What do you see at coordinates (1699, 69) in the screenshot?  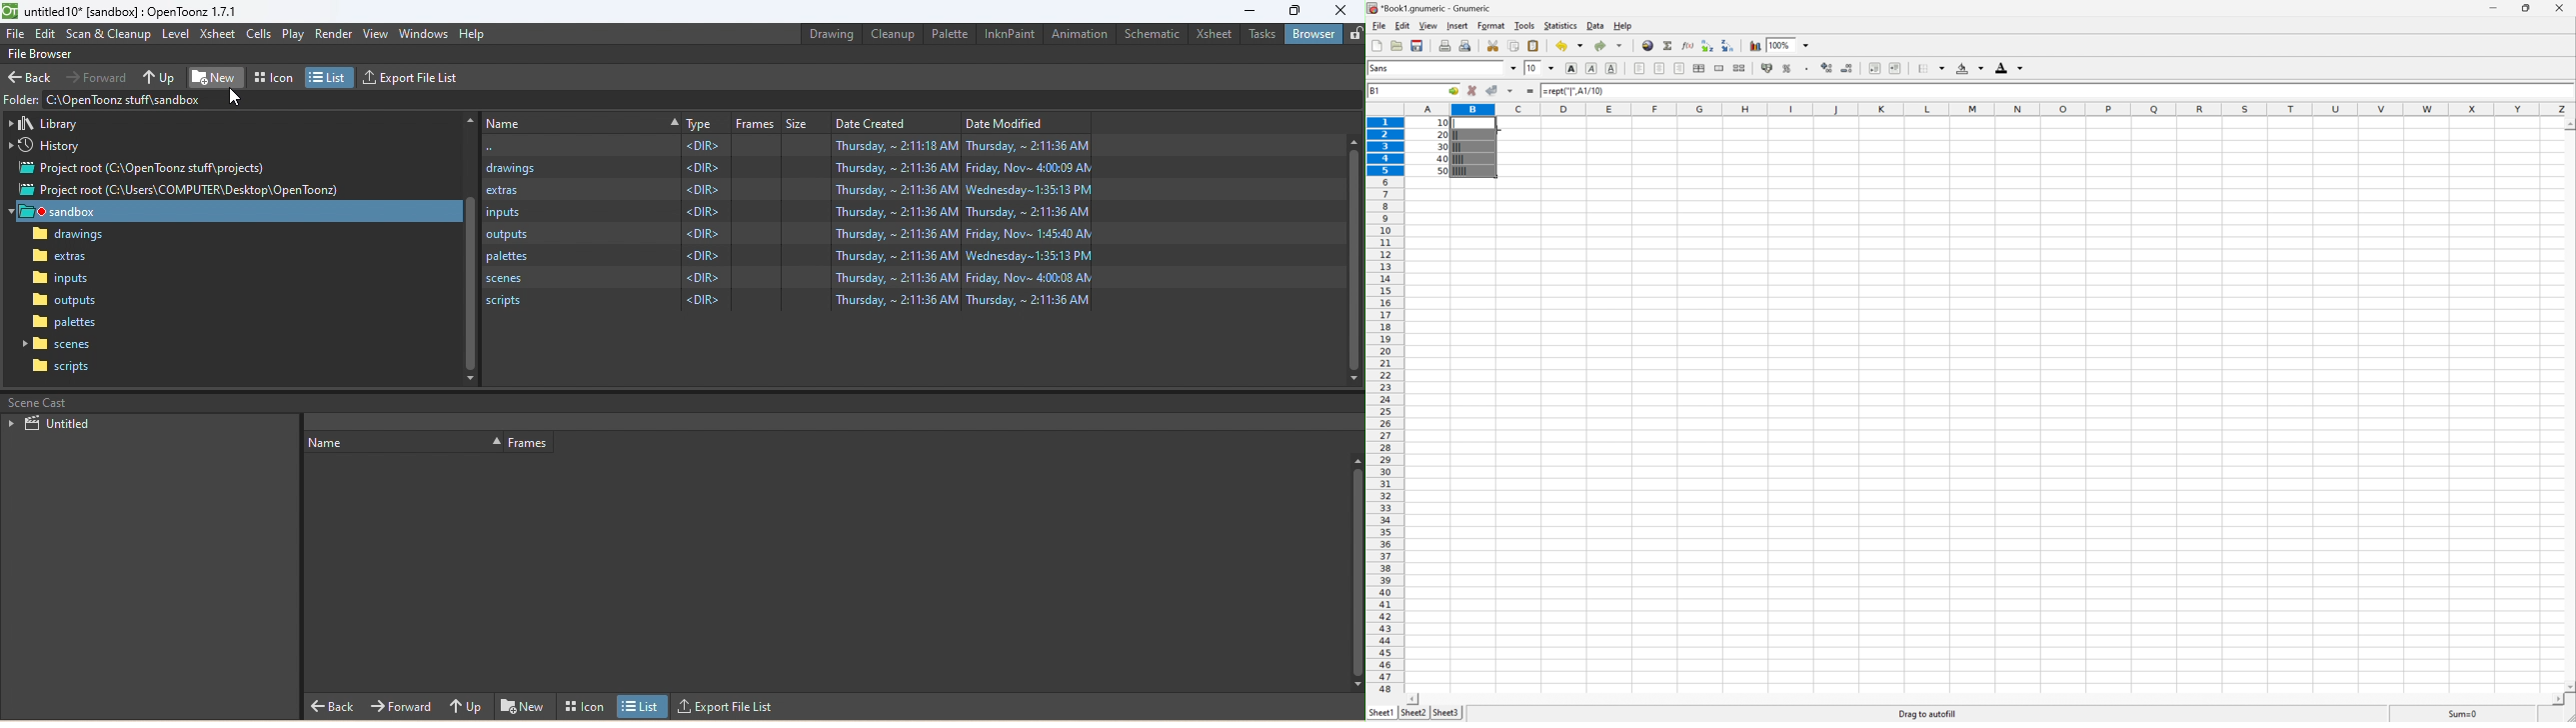 I see `Center horizontally across selection` at bounding box center [1699, 69].